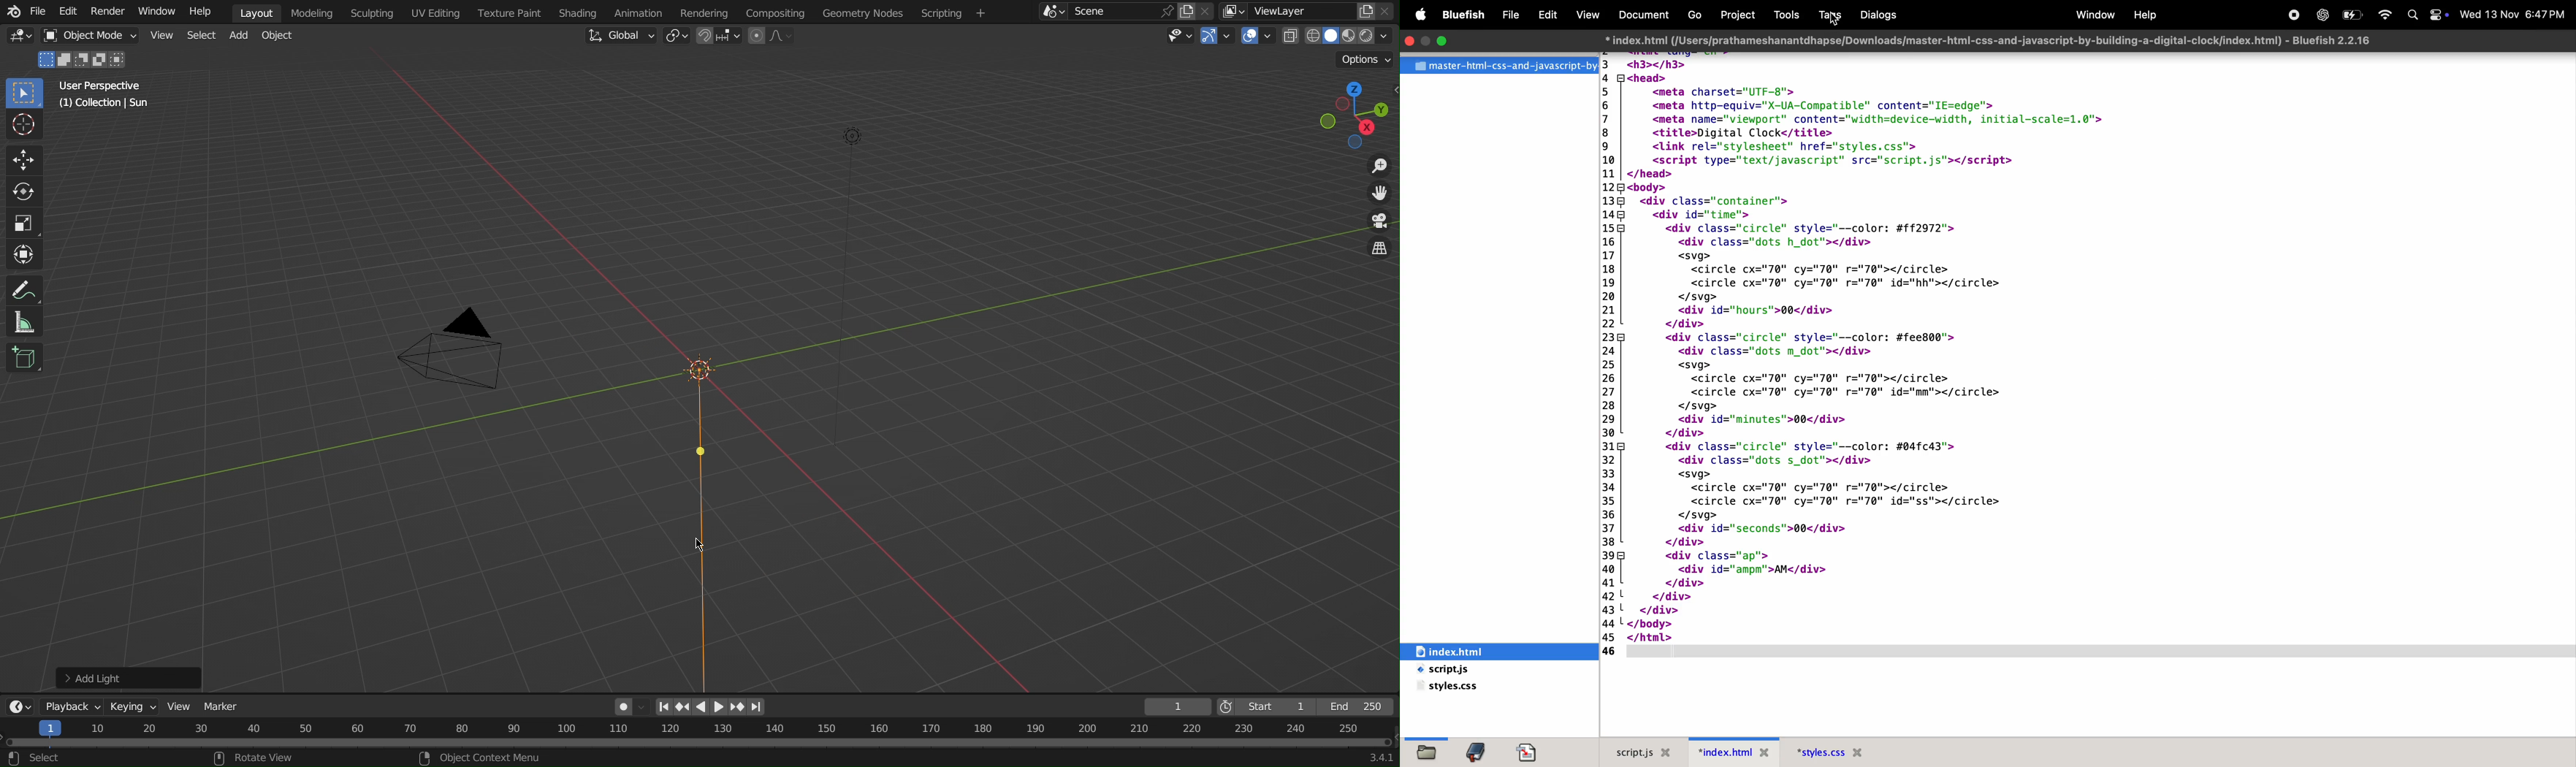 The height and width of the screenshot is (784, 2576). I want to click on Timeline, so click(700, 733).